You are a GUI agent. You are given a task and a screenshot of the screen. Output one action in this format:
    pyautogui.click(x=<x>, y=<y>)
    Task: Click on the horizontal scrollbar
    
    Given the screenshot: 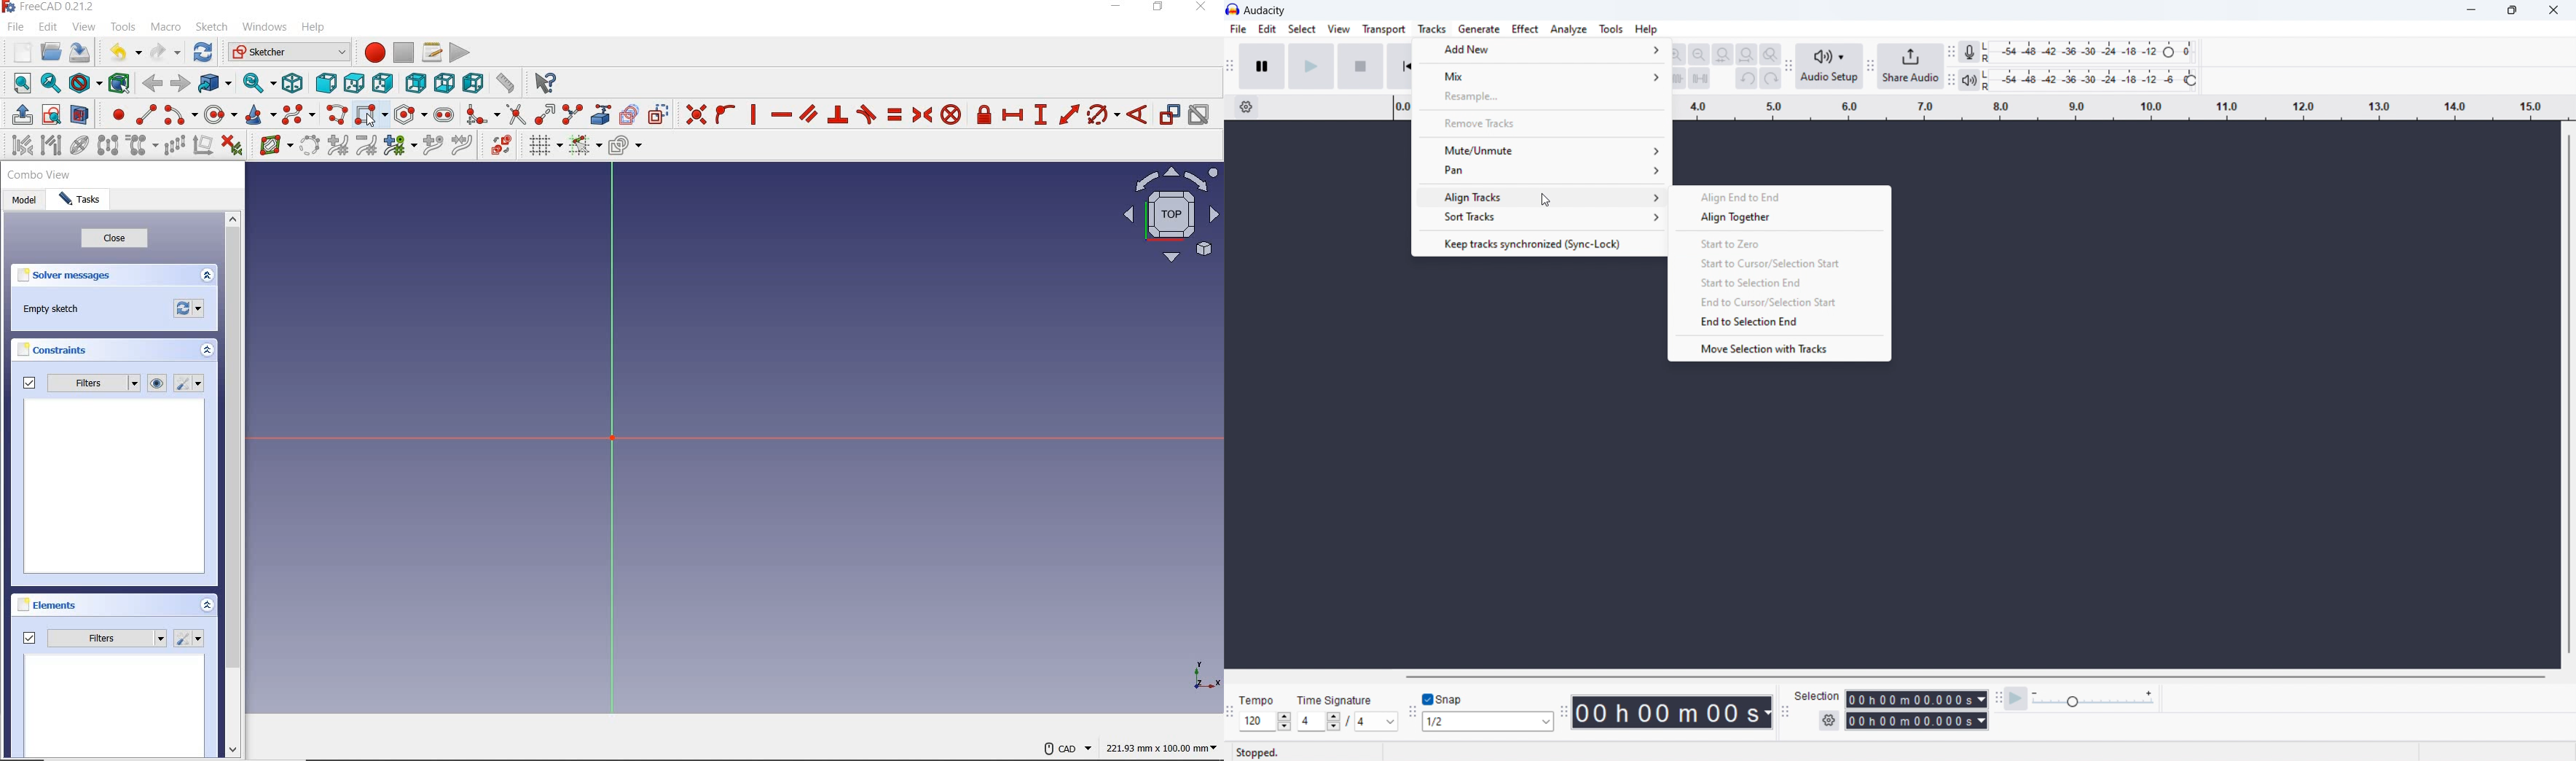 What is the action you would take?
    pyautogui.click(x=1975, y=676)
    